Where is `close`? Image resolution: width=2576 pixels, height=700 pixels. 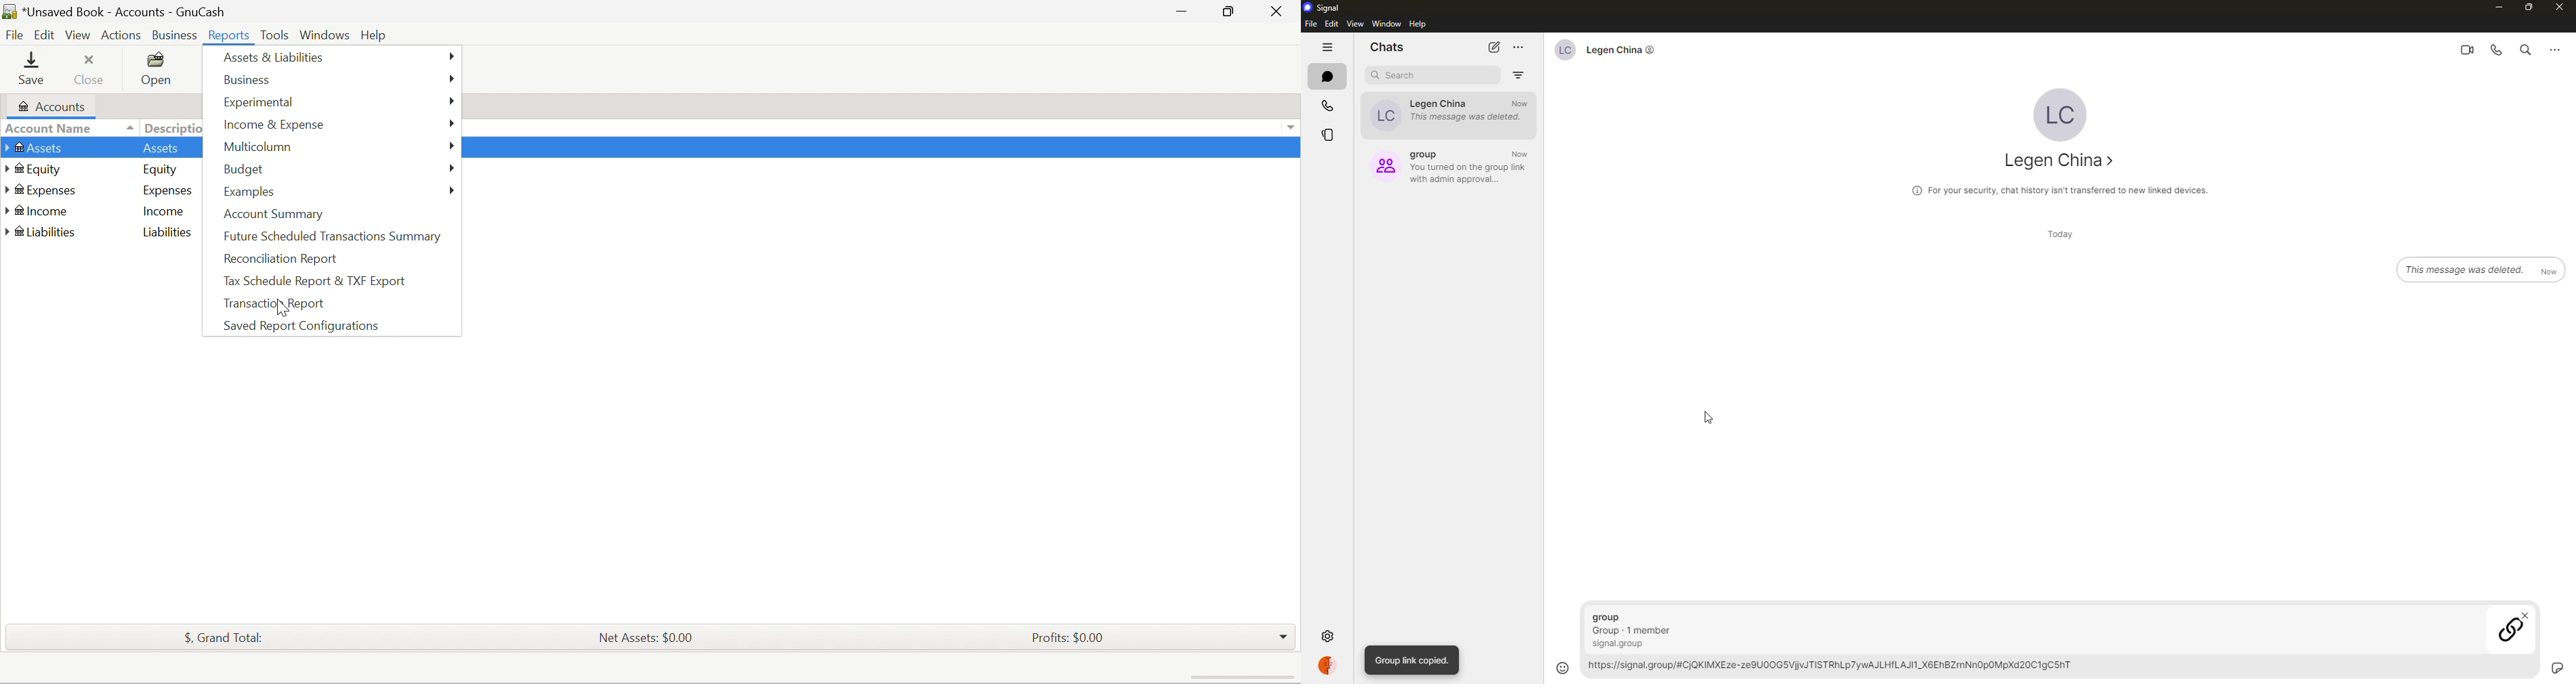 close is located at coordinates (2559, 8).